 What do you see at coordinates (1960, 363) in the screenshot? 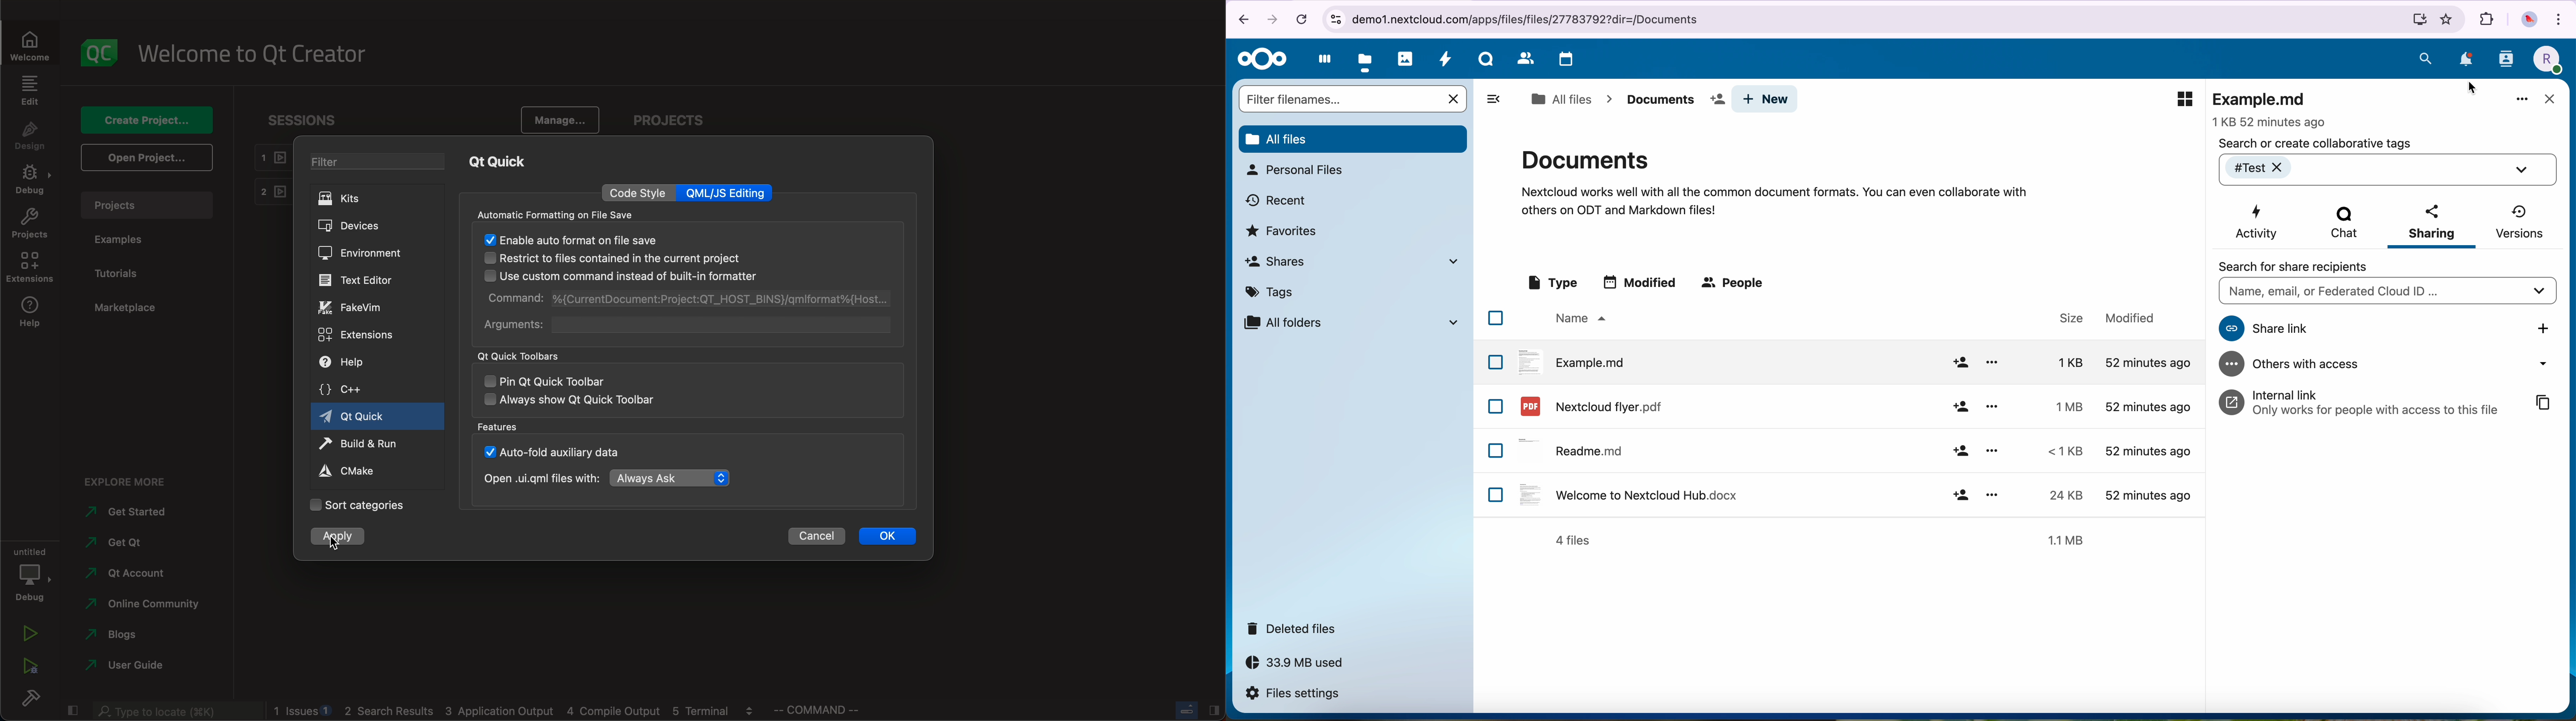
I see `add` at bounding box center [1960, 363].